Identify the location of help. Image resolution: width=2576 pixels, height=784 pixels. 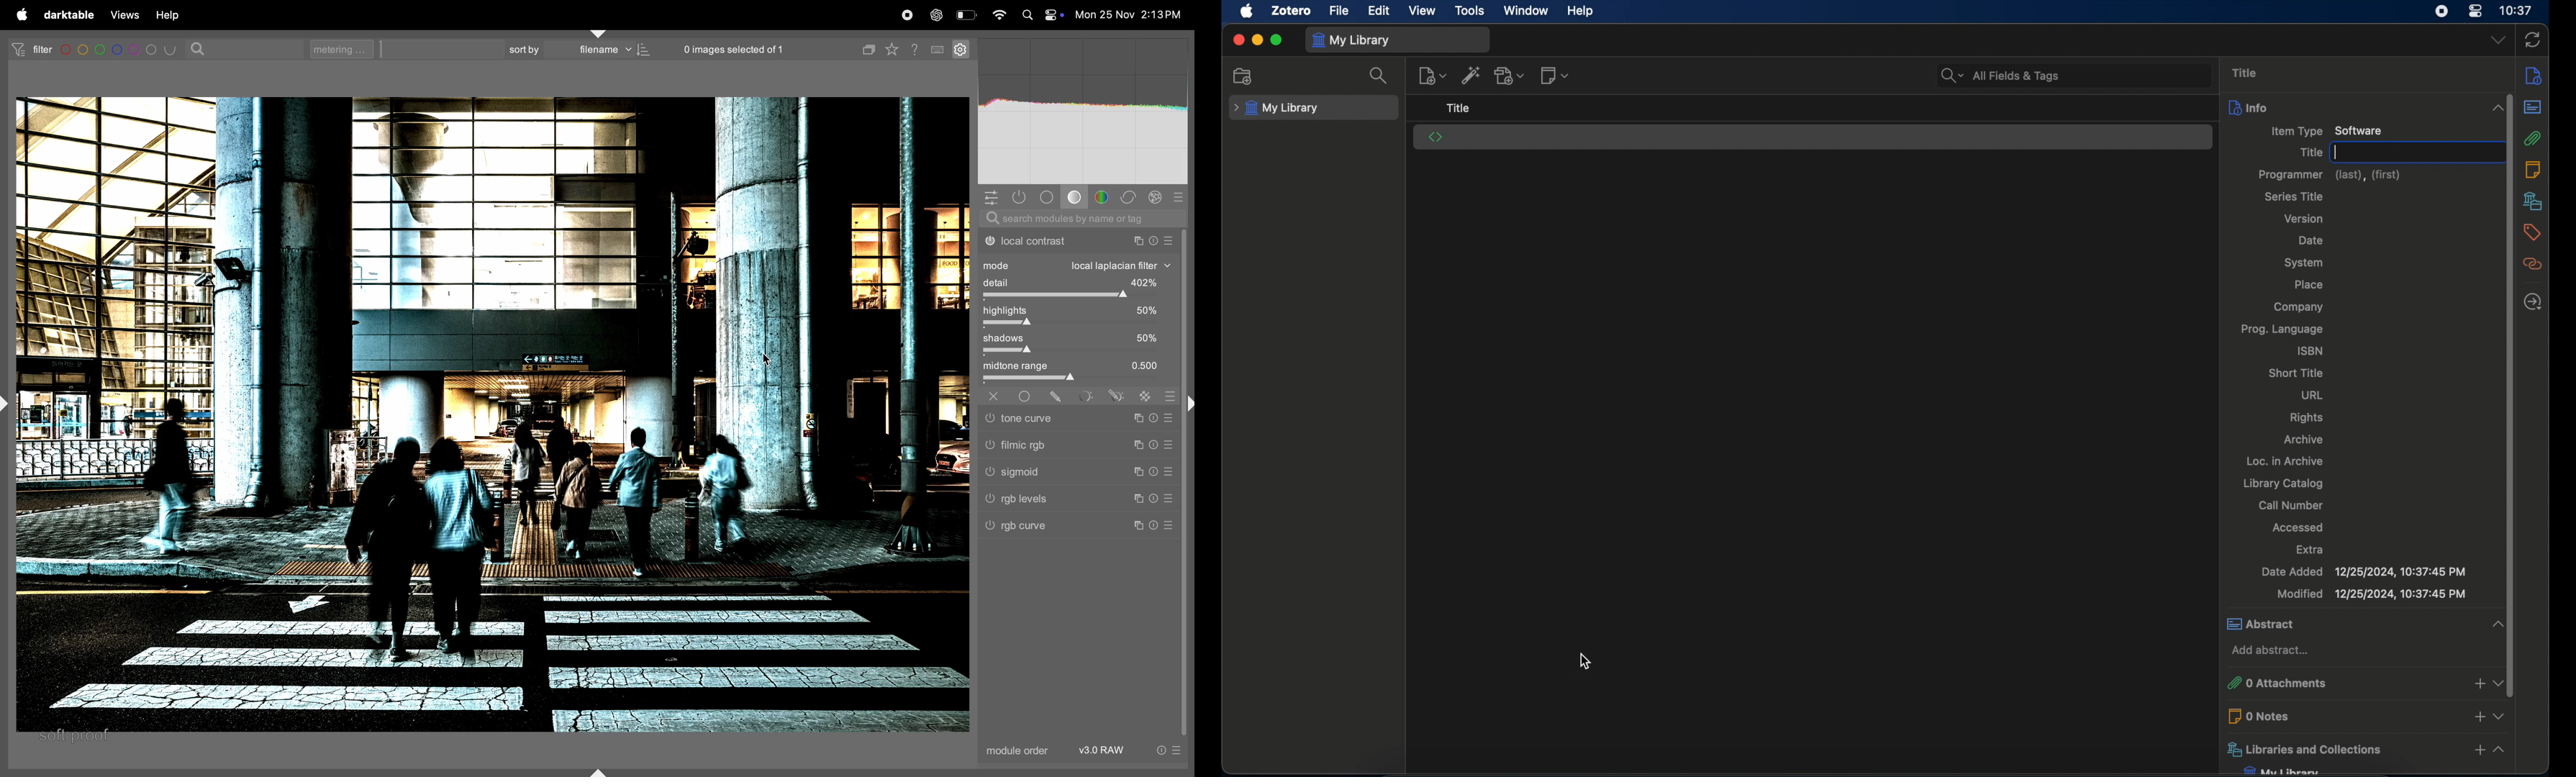
(1579, 12).